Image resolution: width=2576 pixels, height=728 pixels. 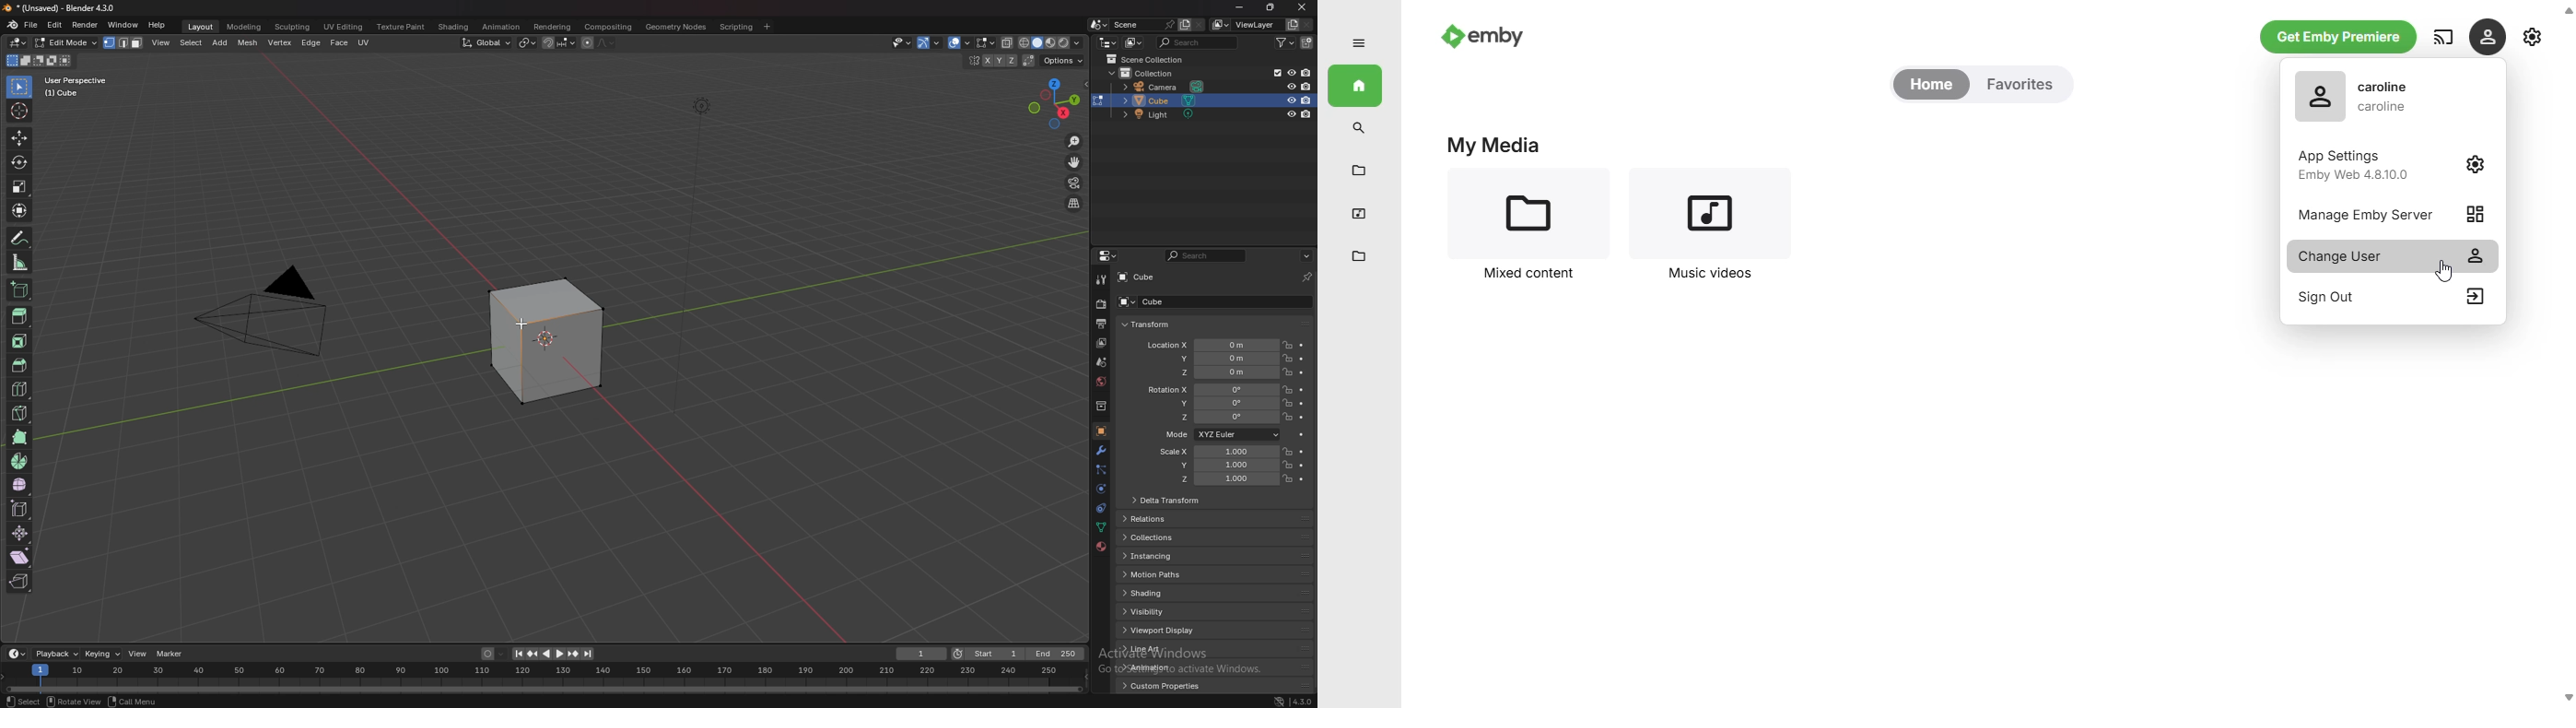 I want to click on motion paths, so click(x=1175, y=574).